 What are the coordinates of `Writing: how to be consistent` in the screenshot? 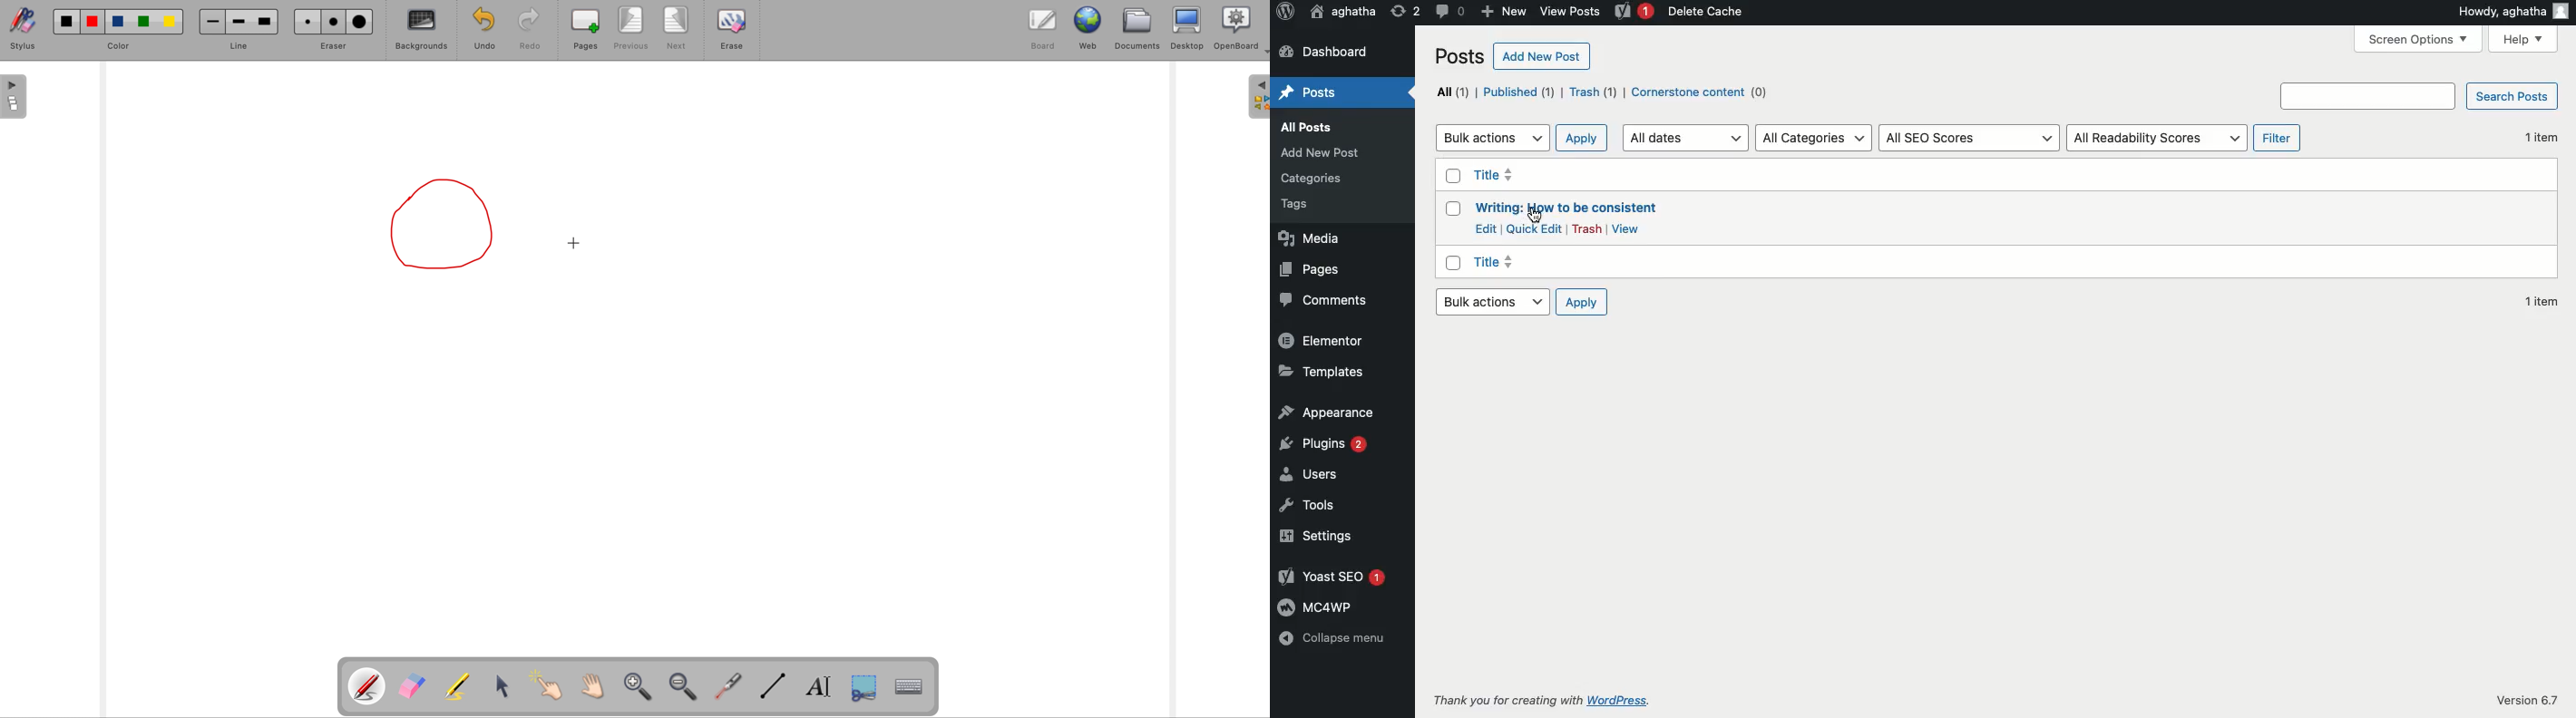 It's located at (1568, 209).